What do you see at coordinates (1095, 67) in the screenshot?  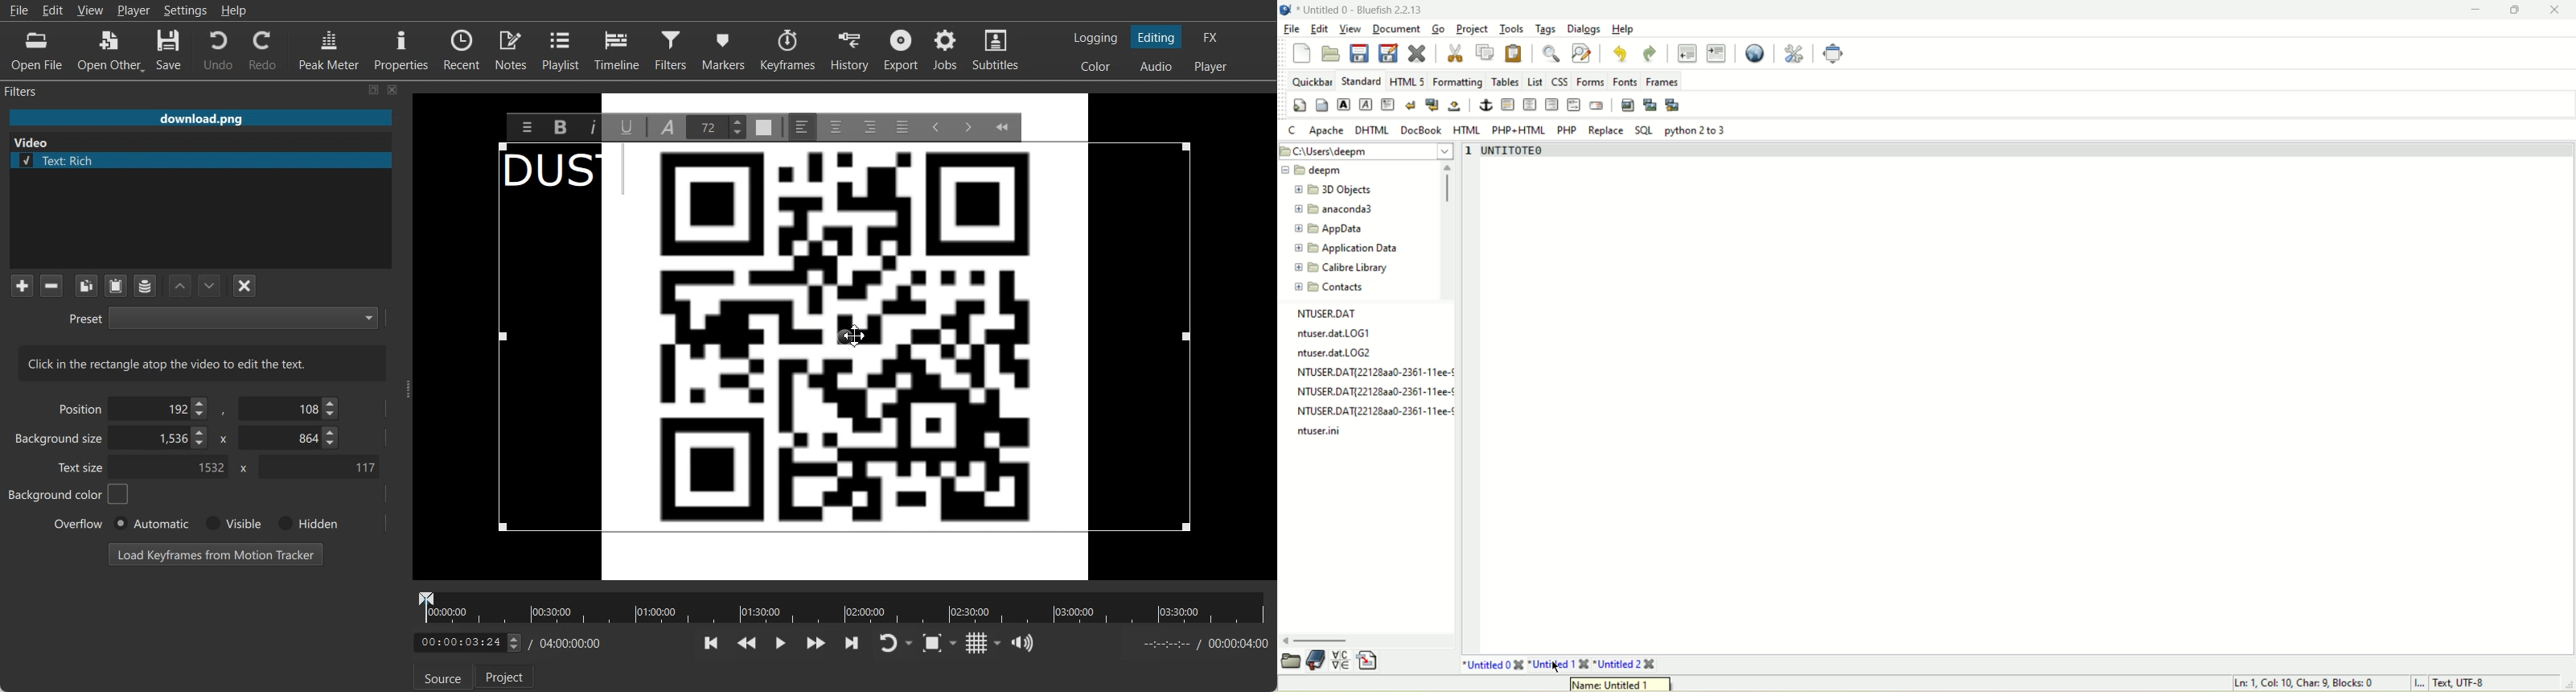 I see `Switching to the Color layout` at bounding box center [1095, 67].